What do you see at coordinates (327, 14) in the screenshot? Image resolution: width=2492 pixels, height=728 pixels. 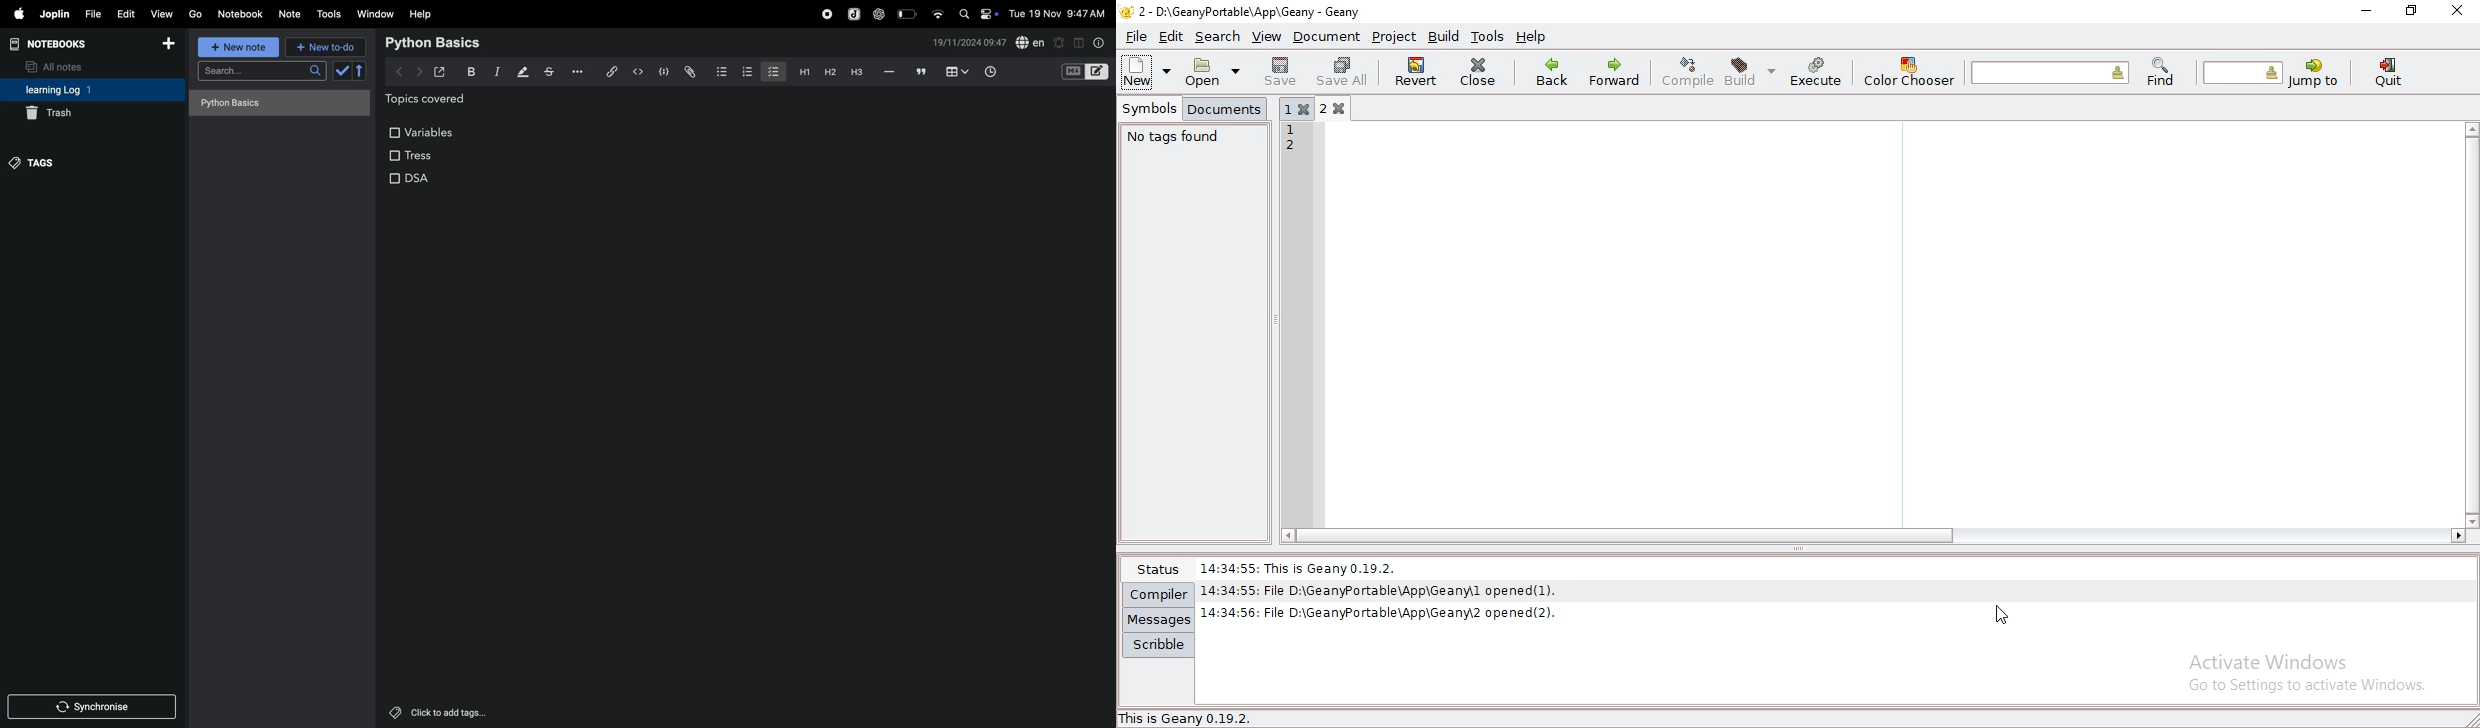 I see `tools` at bounding box center [327, 14].